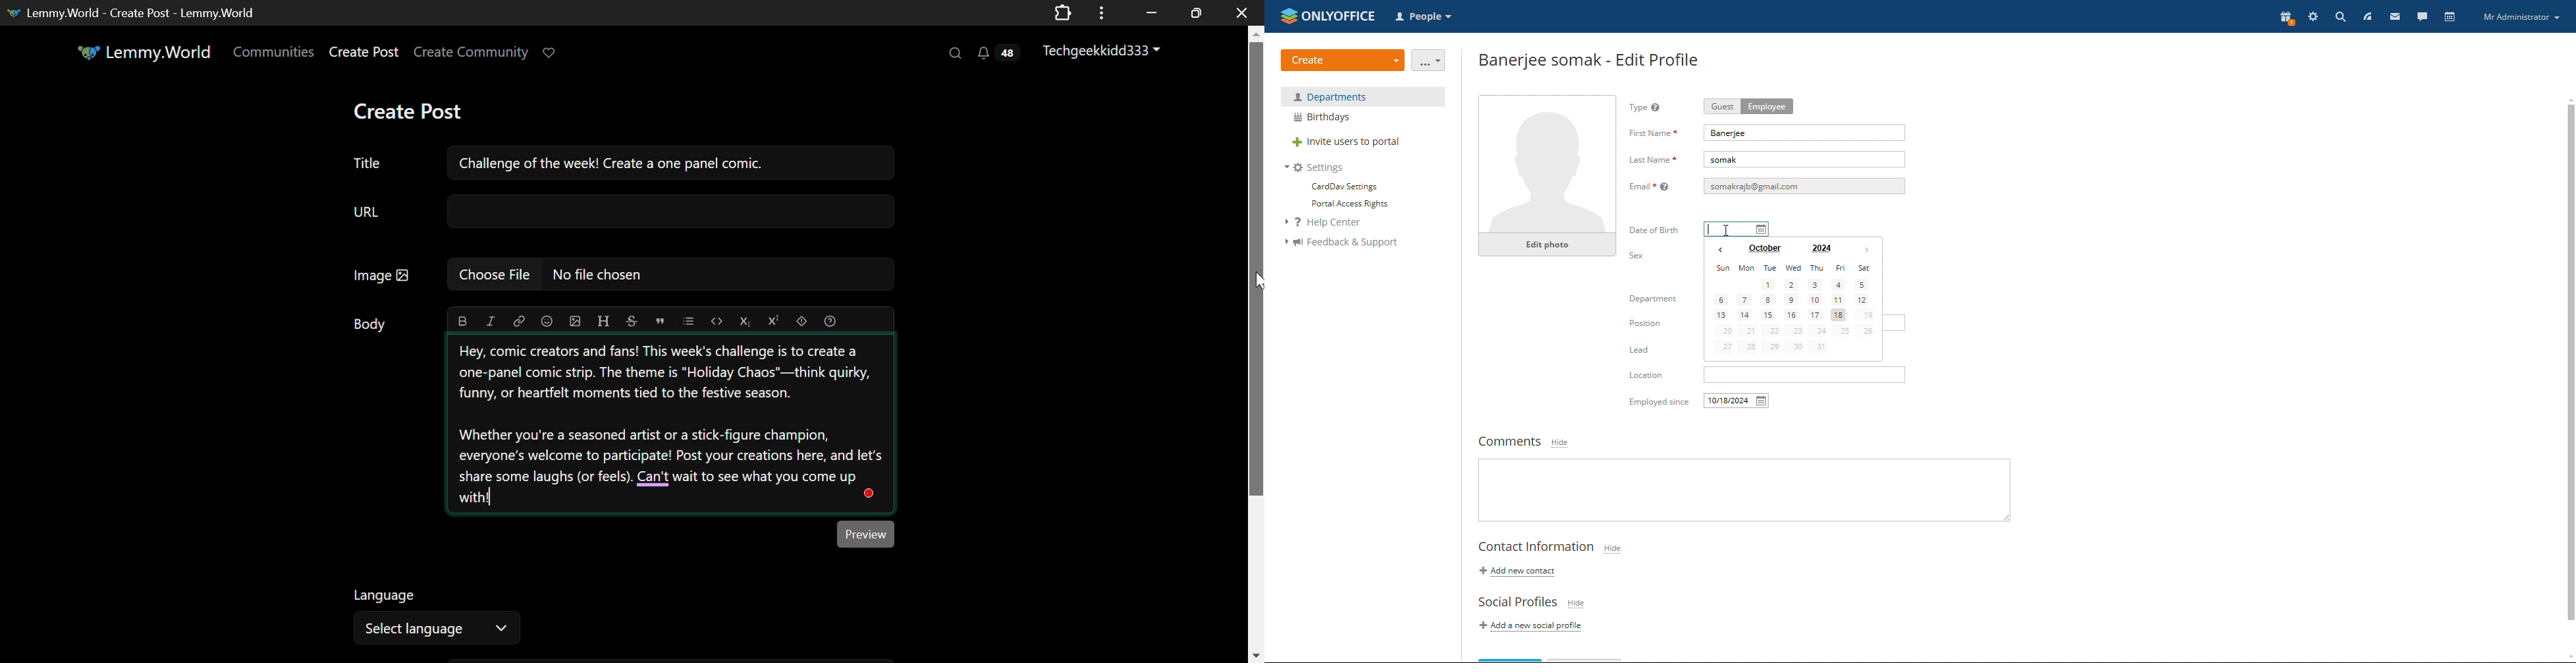 This screenshot has width=2576, height=672. Describe the element at coordinates (660, 320) in the screenshot. I see `quote` at that location.